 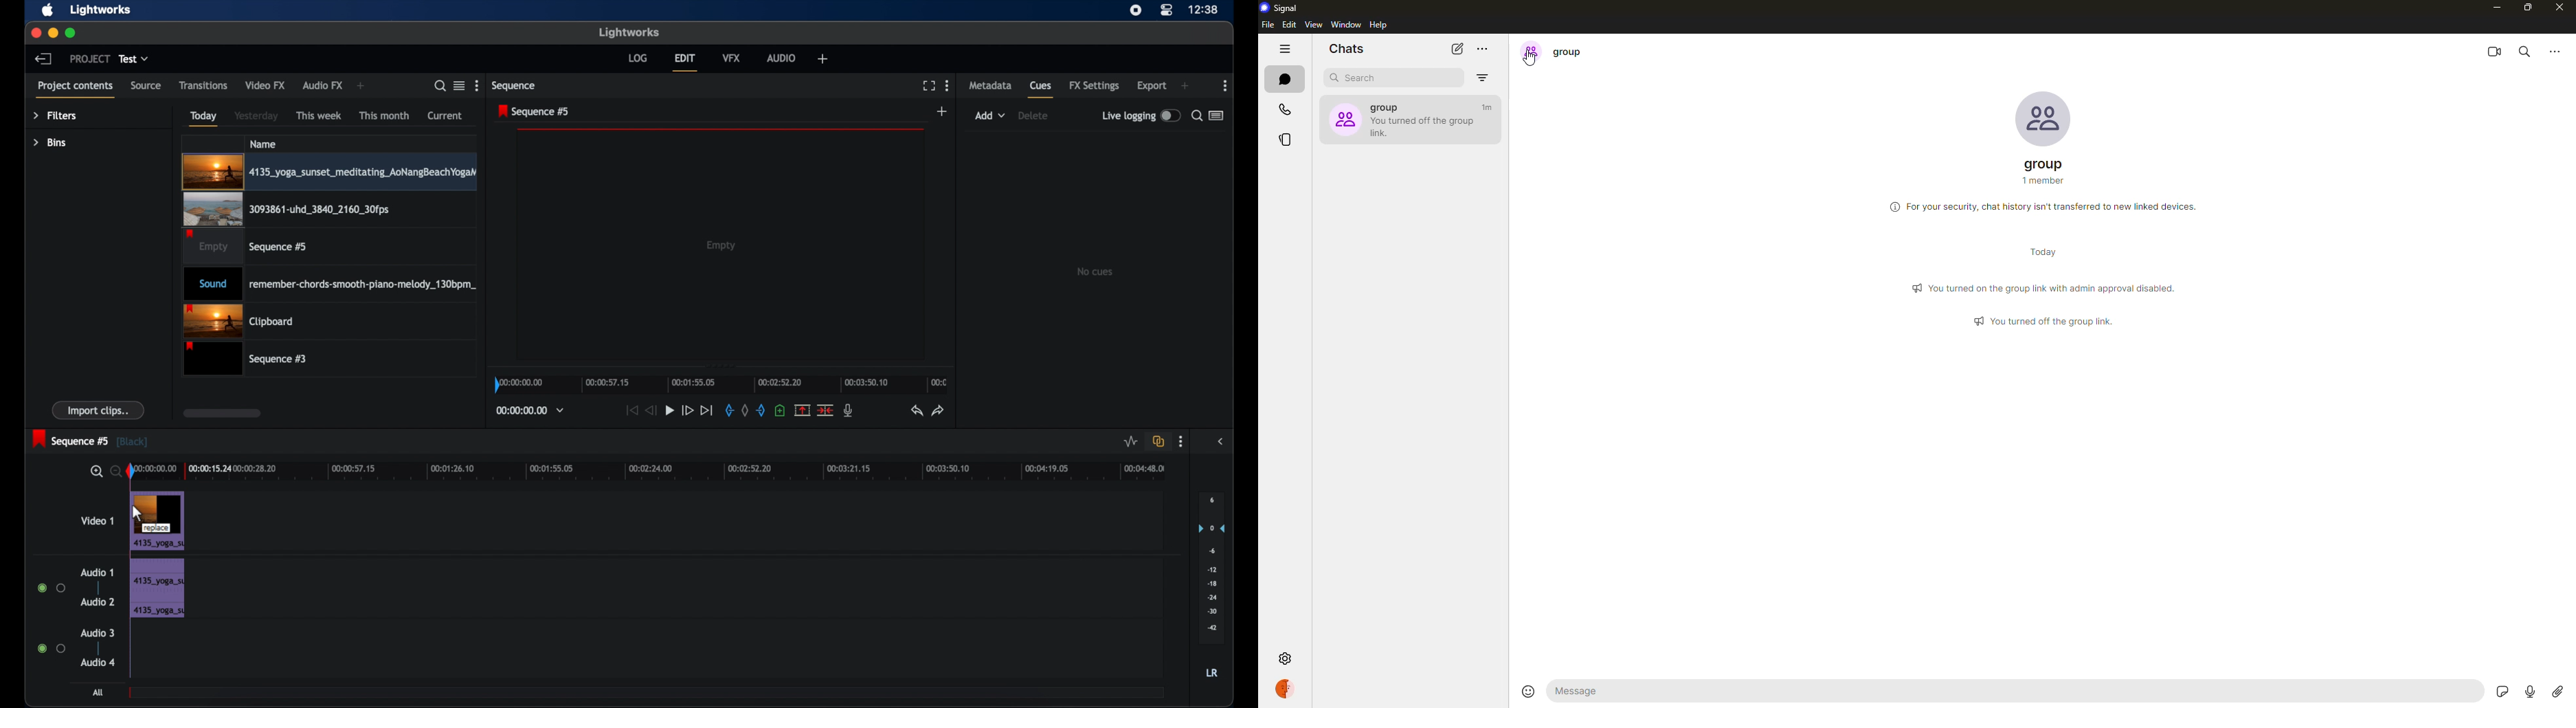 I want to click on video fx, so click(x=266, y=85).